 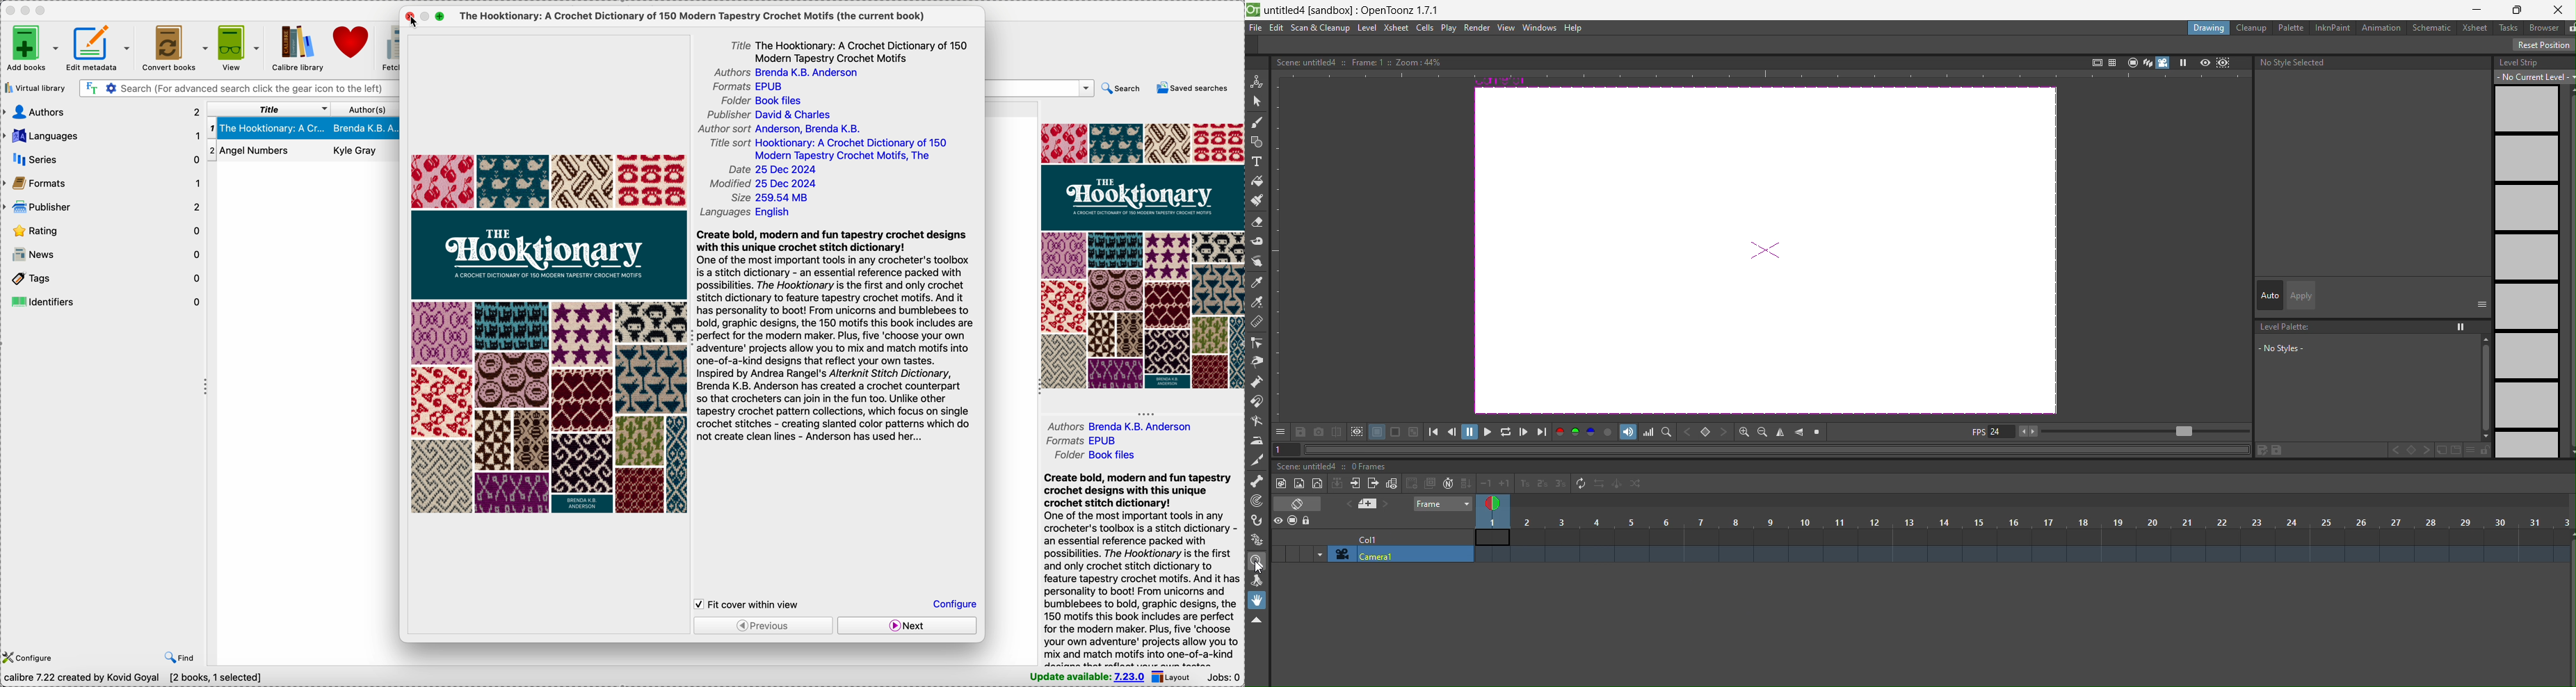 I want to click on publisher, so click(x=768, y=115).